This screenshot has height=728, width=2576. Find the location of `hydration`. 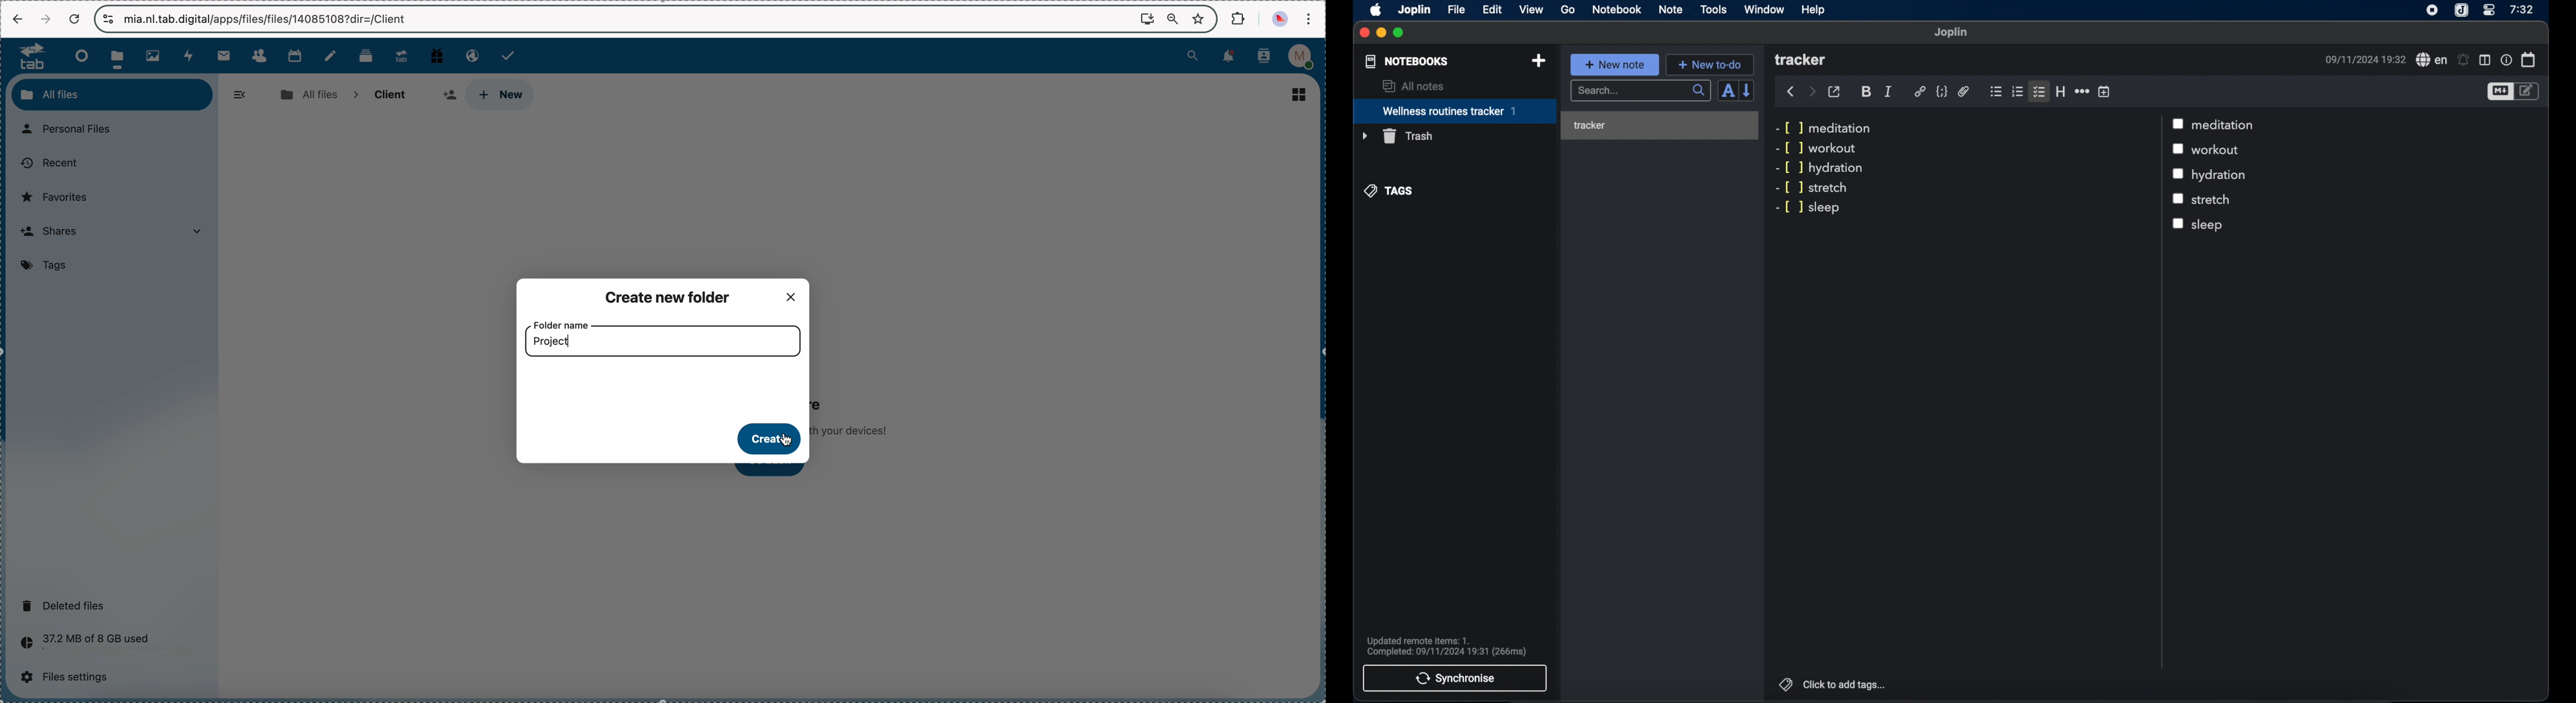

hydration is located at coordinates (2221, 176).